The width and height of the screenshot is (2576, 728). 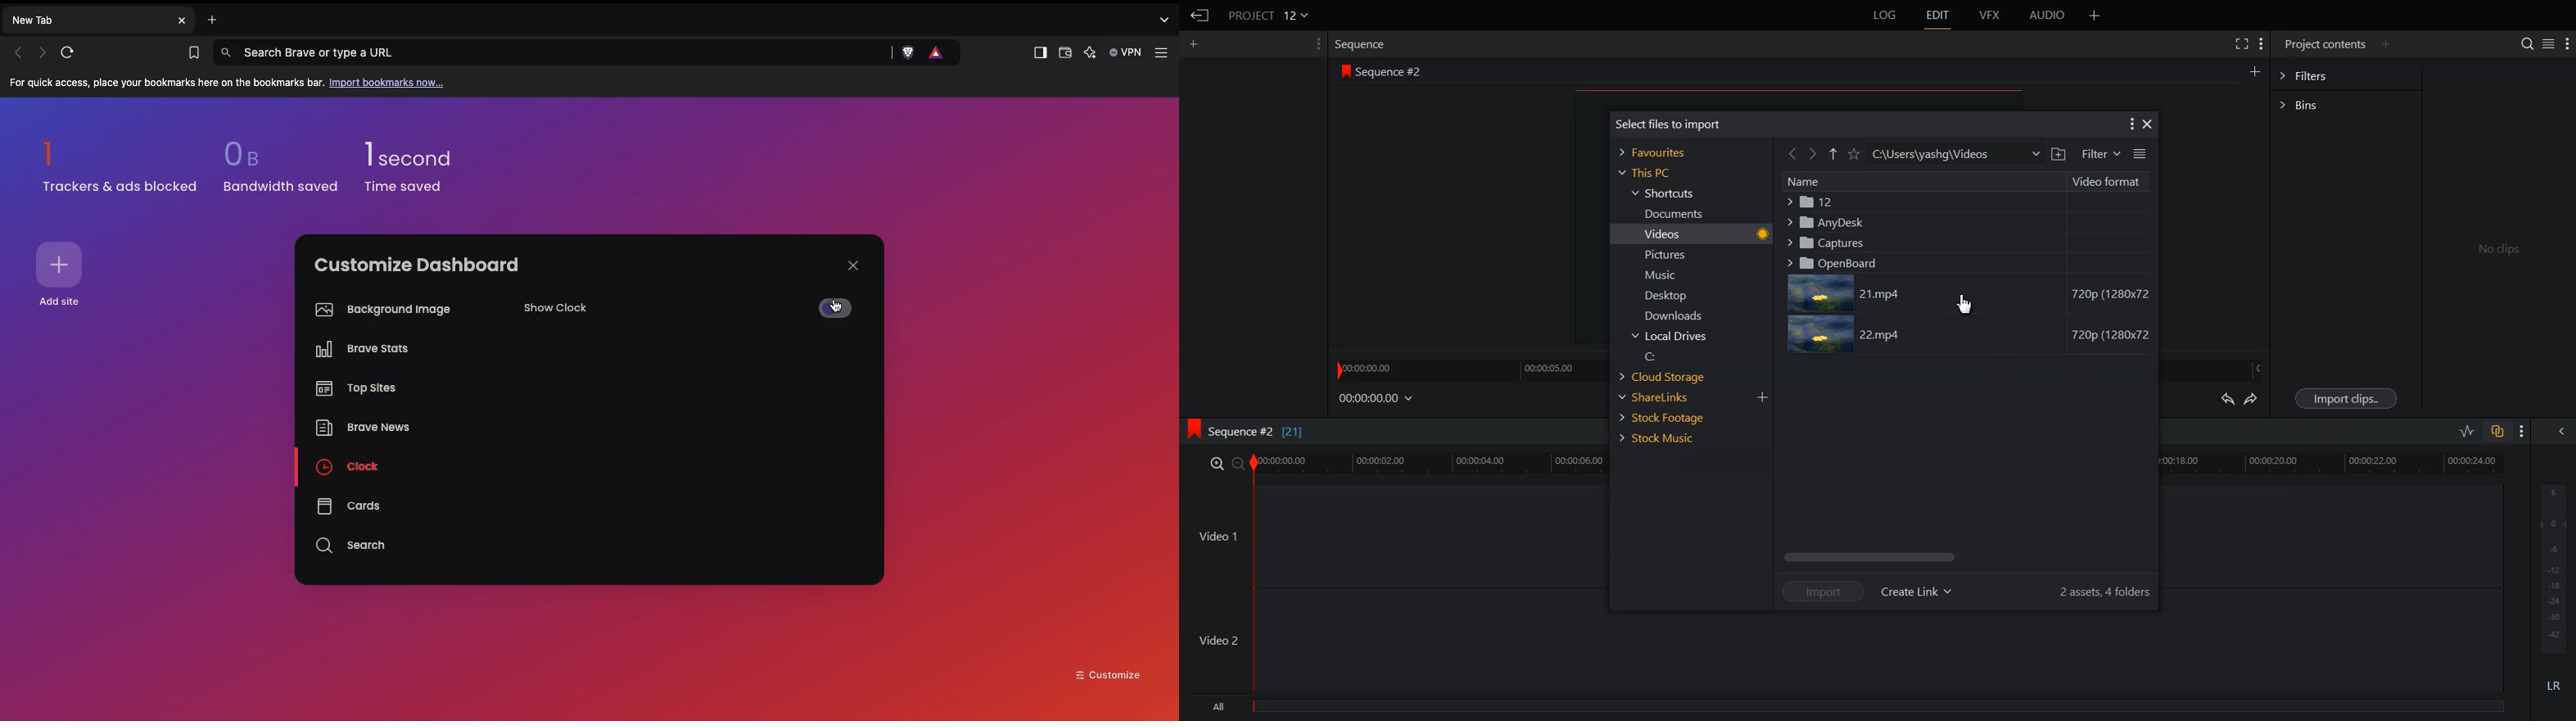 I want to click on Add Panel, so click(x=2388, y=44).